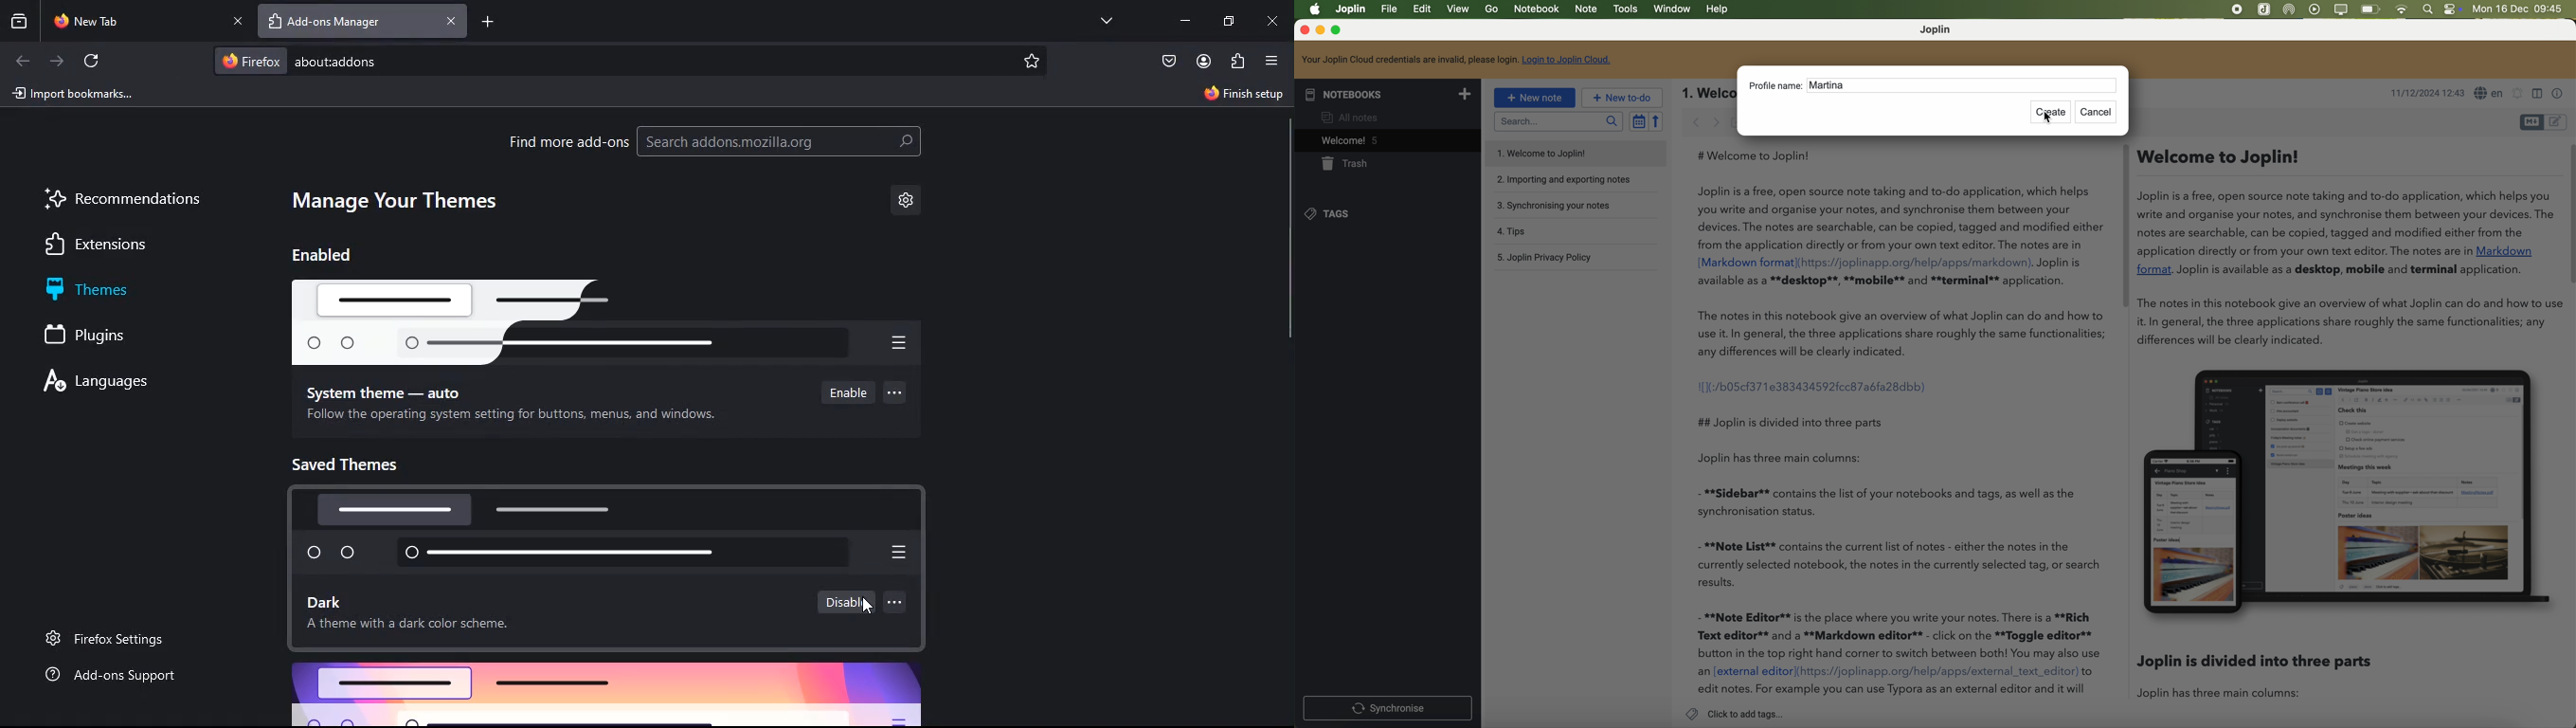 The width and height of the screenshot is (2576, 728). Describe the element at coordinates (1625, 10) in the screenshot. I see `tools` at that location.